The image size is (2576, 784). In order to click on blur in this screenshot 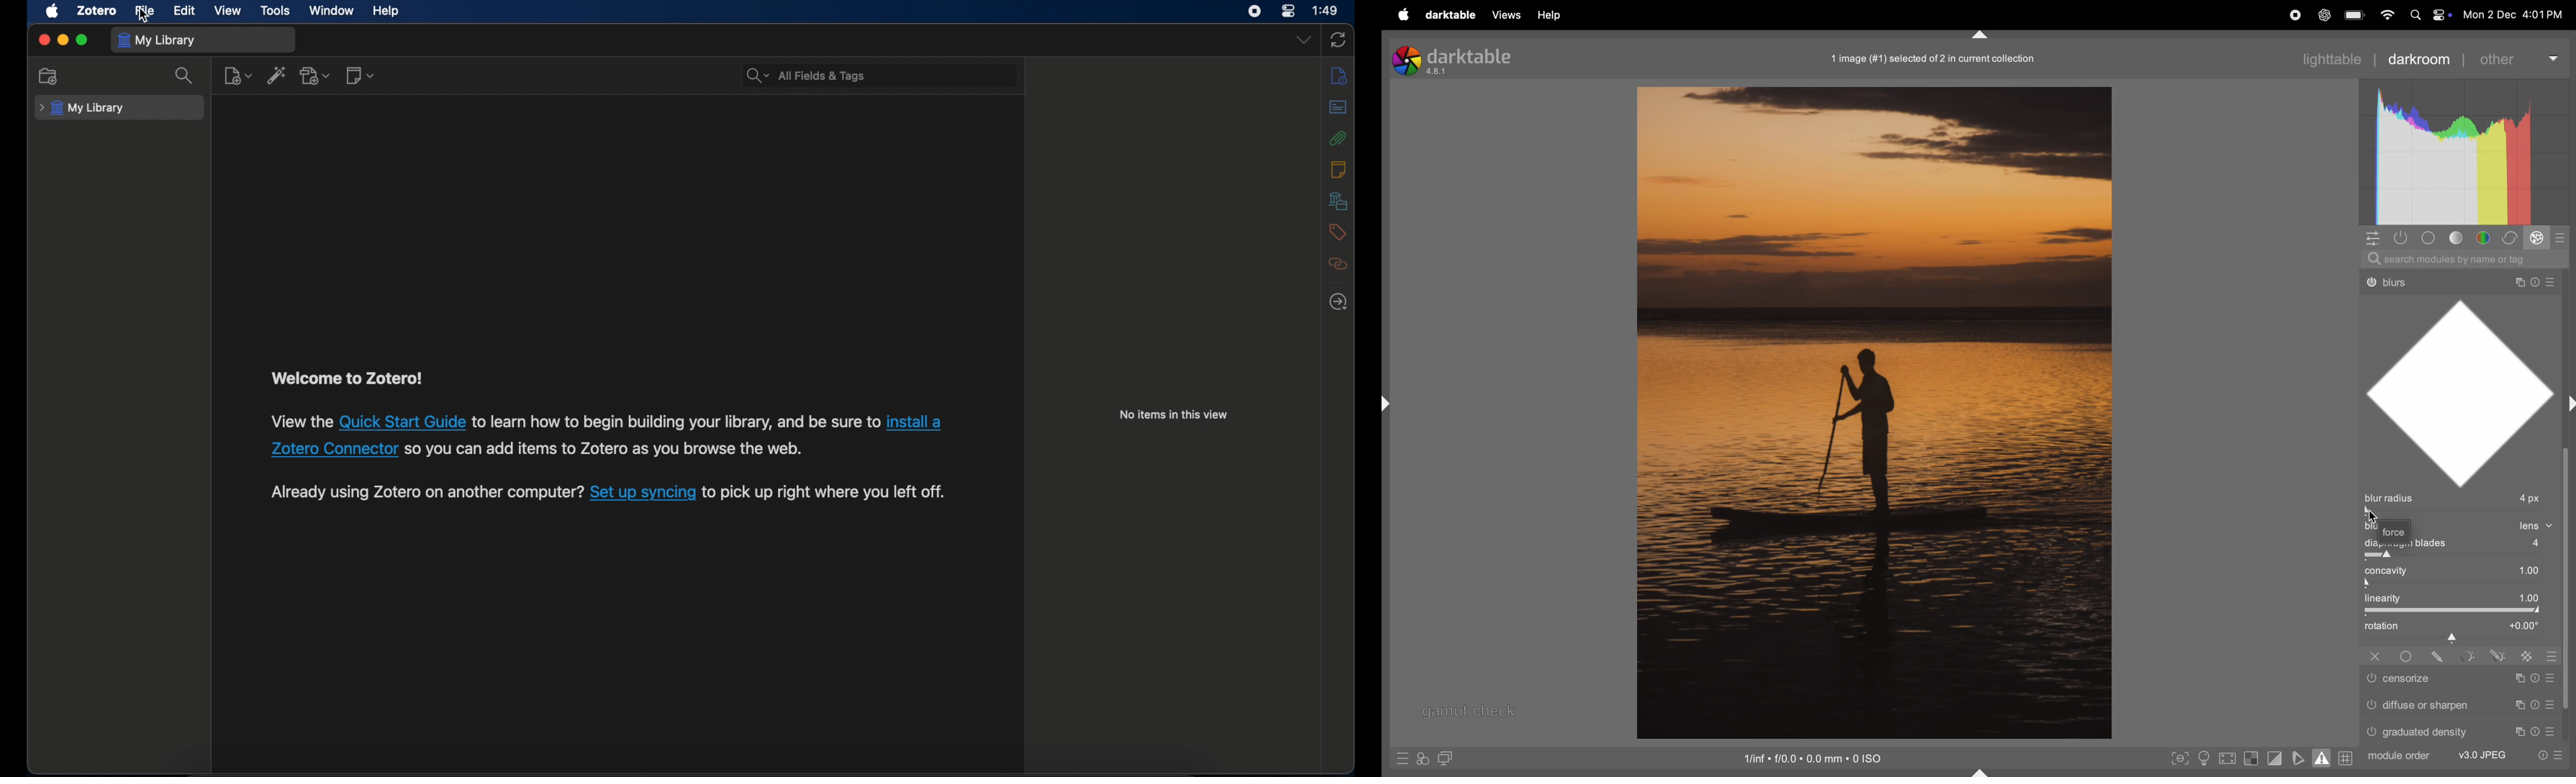, I will do `click(2390, 527)`.